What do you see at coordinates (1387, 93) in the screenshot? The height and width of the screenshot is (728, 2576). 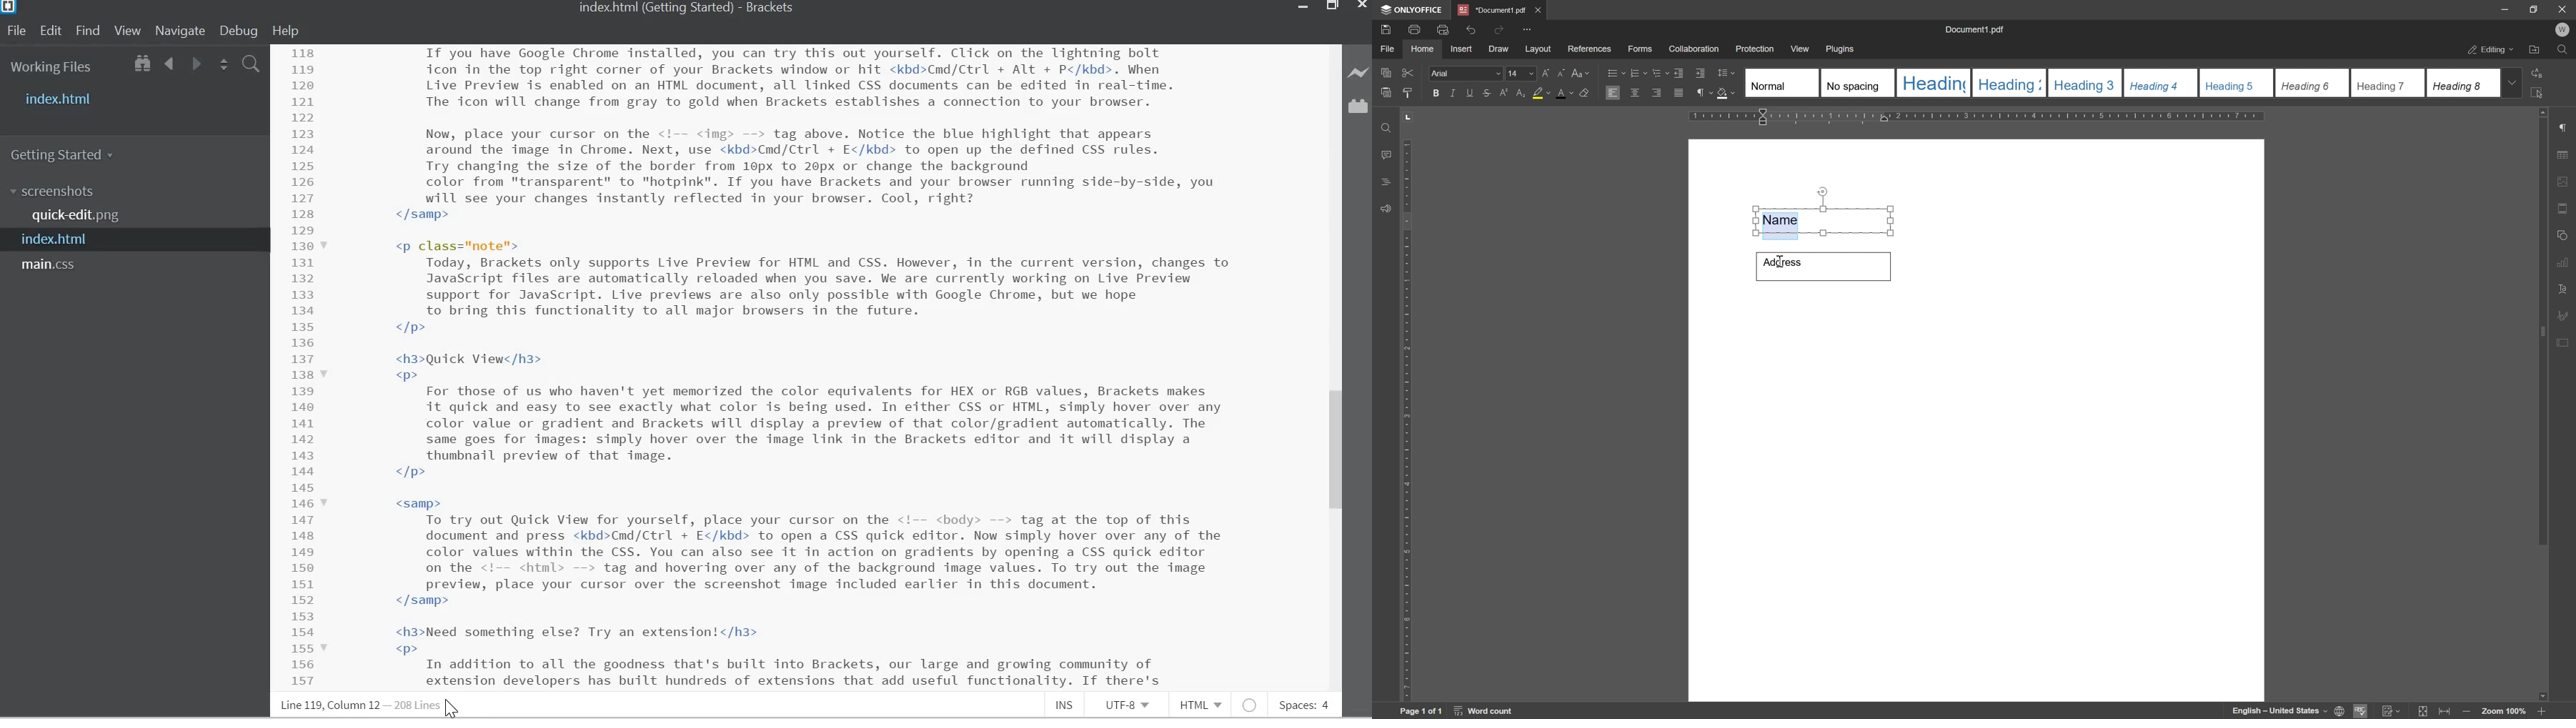 I see `paste` at bounding box center [1387, 93].